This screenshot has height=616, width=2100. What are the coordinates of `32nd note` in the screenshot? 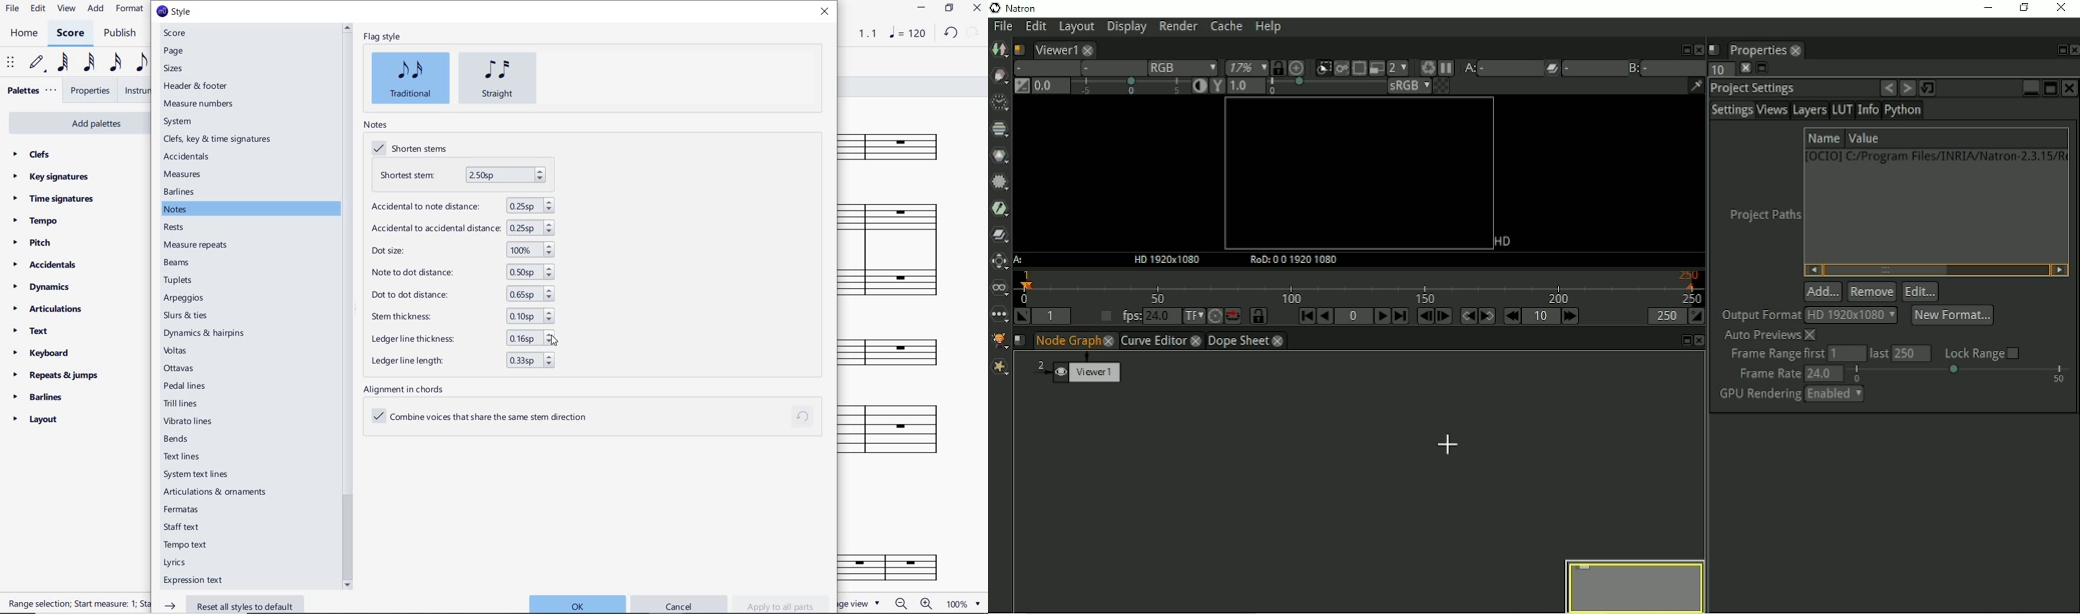 It's located at (89, 64).